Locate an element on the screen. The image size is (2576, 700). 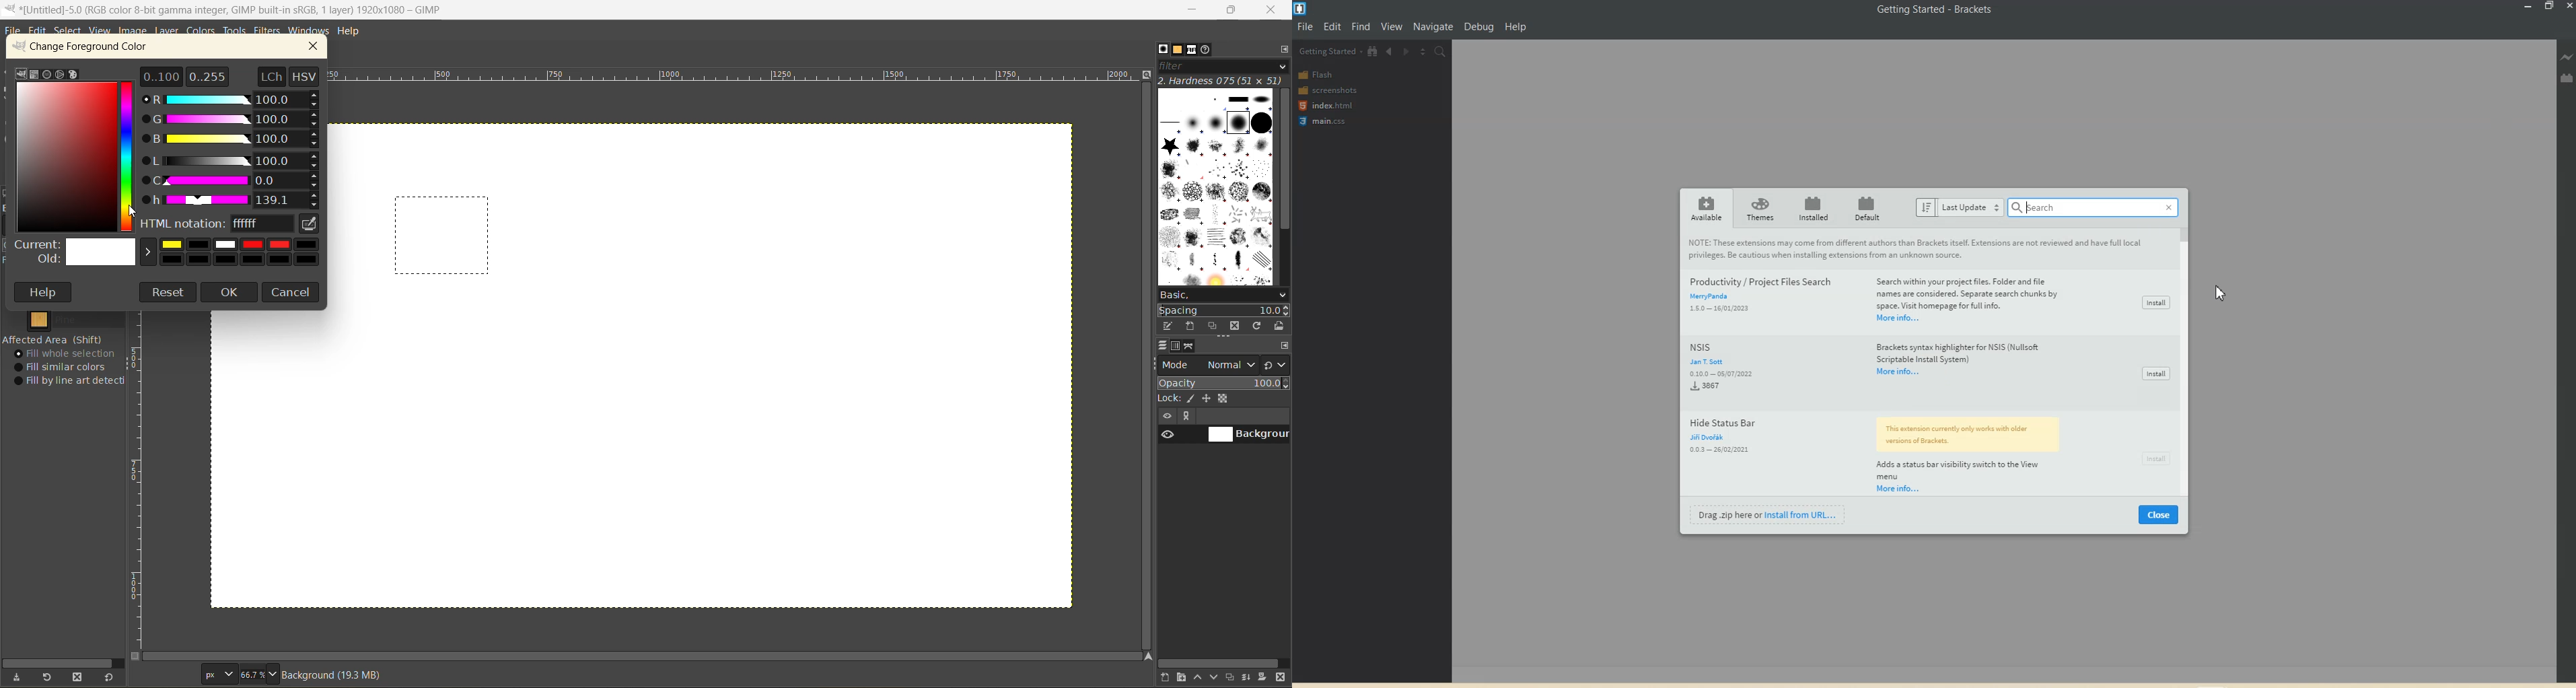
Live Preview is located at coordinates (2568, 58).